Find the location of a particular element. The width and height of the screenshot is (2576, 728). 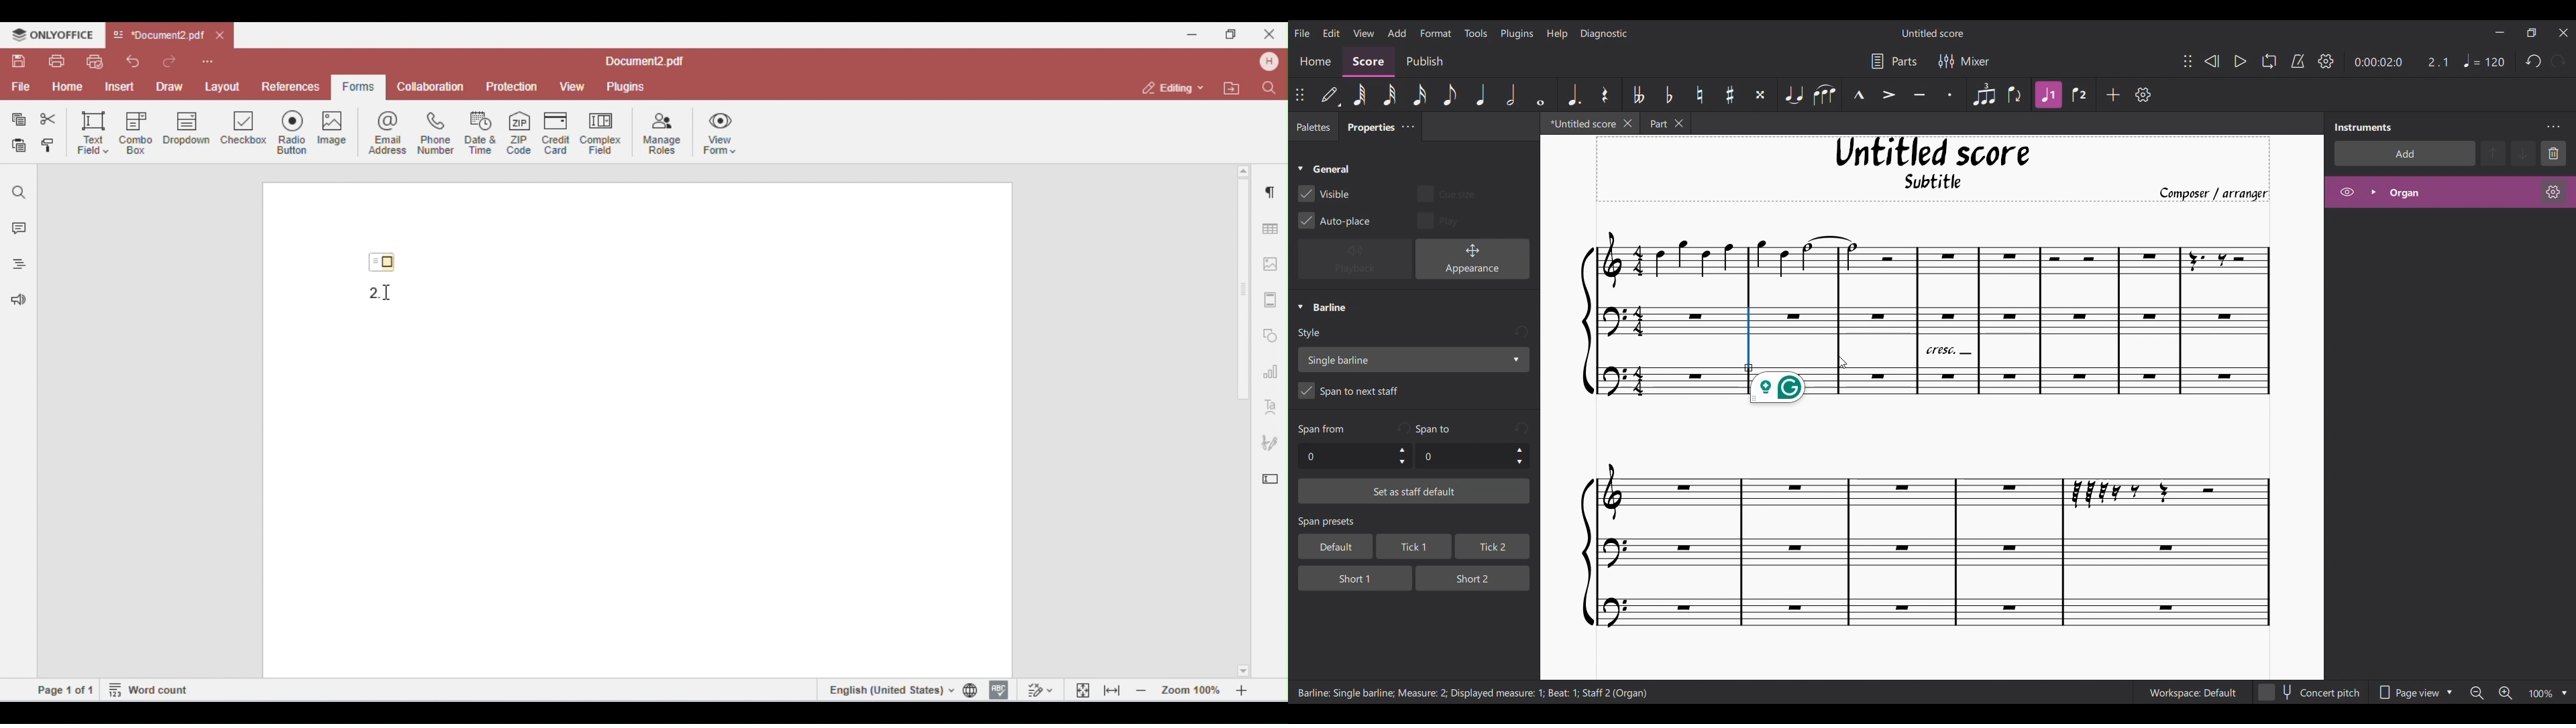

Tools menu is located at coordinates (1476, 32).